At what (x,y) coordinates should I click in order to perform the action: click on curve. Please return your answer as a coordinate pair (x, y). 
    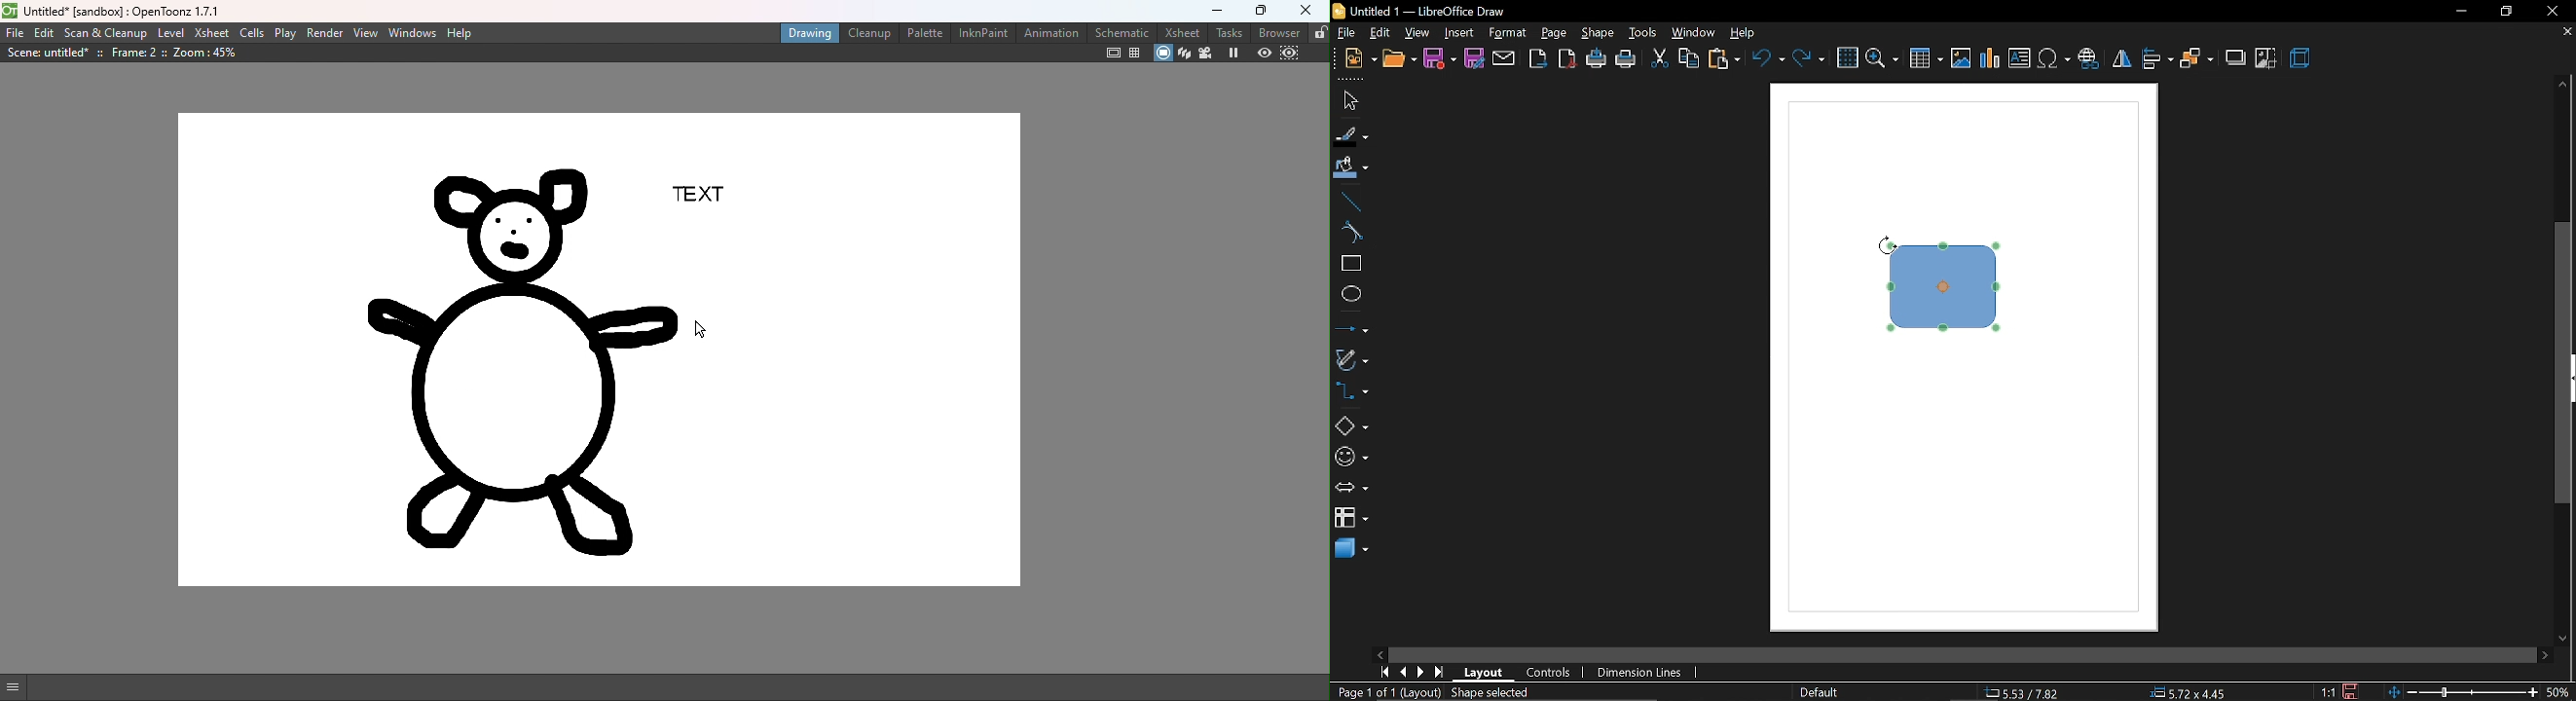
    Looking at the image, I should click on (1349, 233).